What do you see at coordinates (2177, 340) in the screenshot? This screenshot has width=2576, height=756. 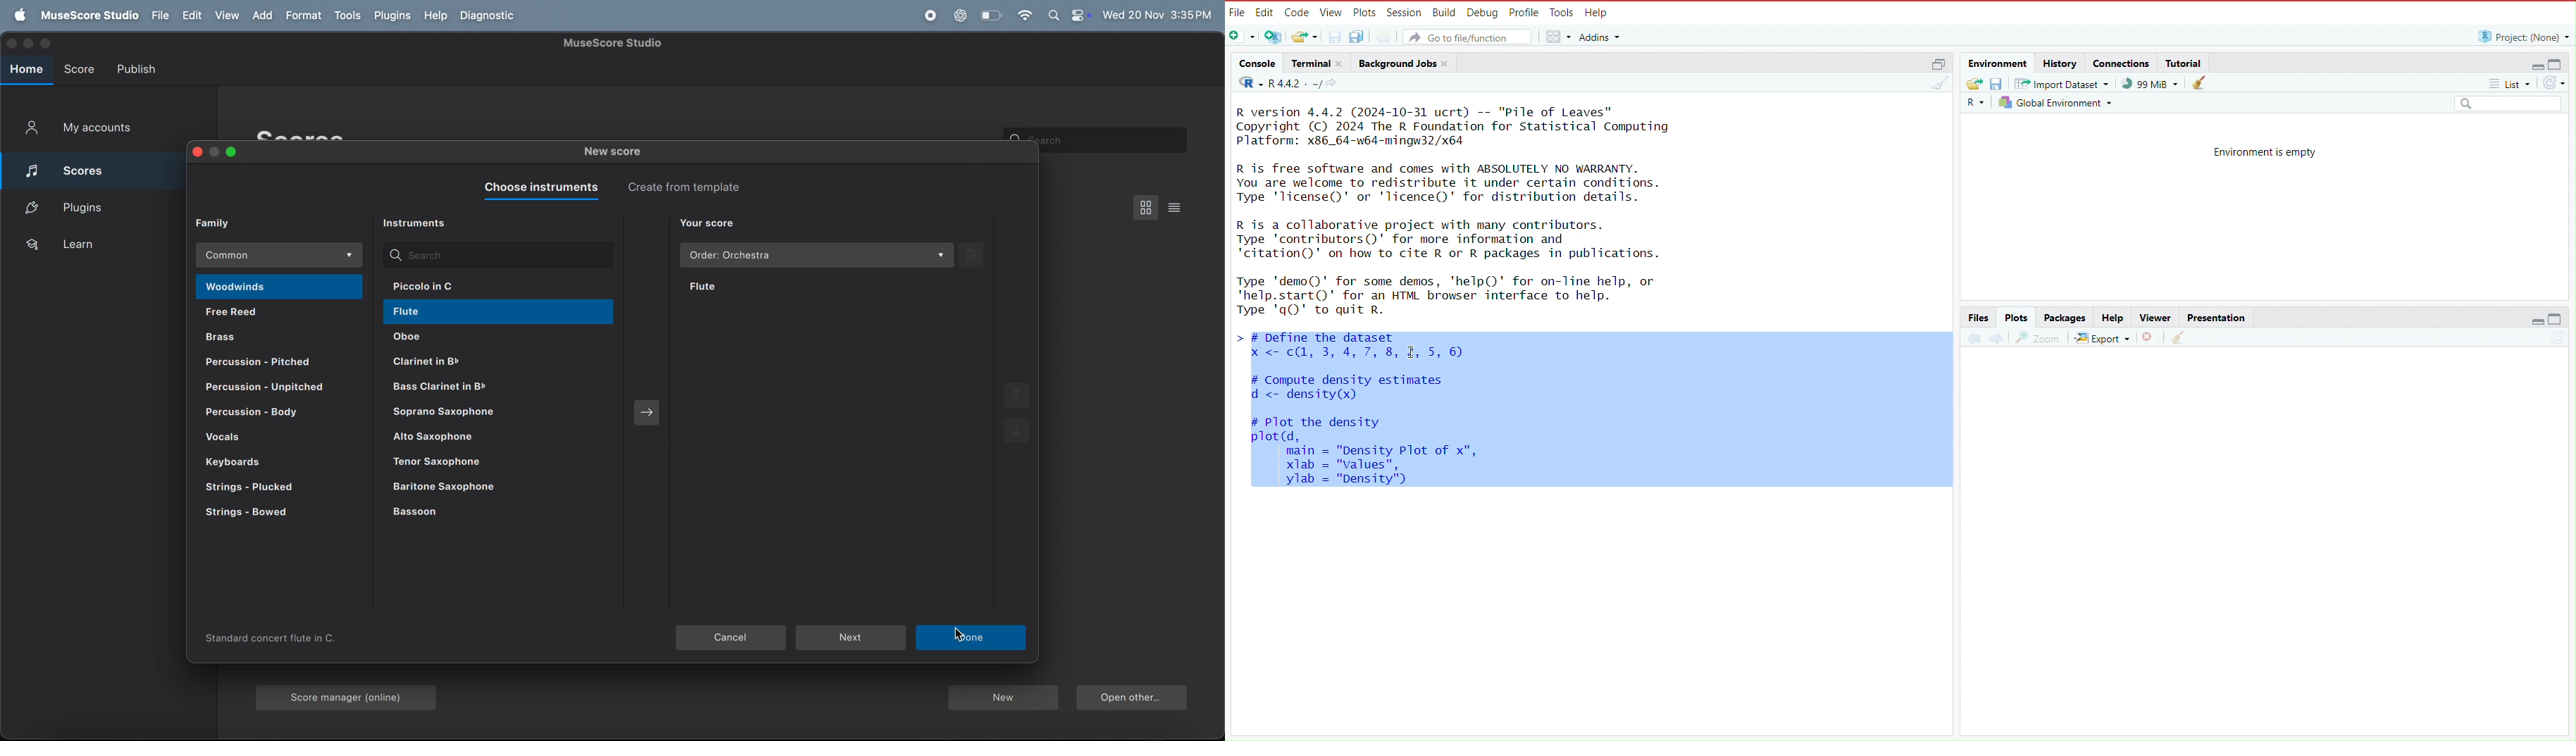 I see `clear all plots` at bounding box center [2177, 340].